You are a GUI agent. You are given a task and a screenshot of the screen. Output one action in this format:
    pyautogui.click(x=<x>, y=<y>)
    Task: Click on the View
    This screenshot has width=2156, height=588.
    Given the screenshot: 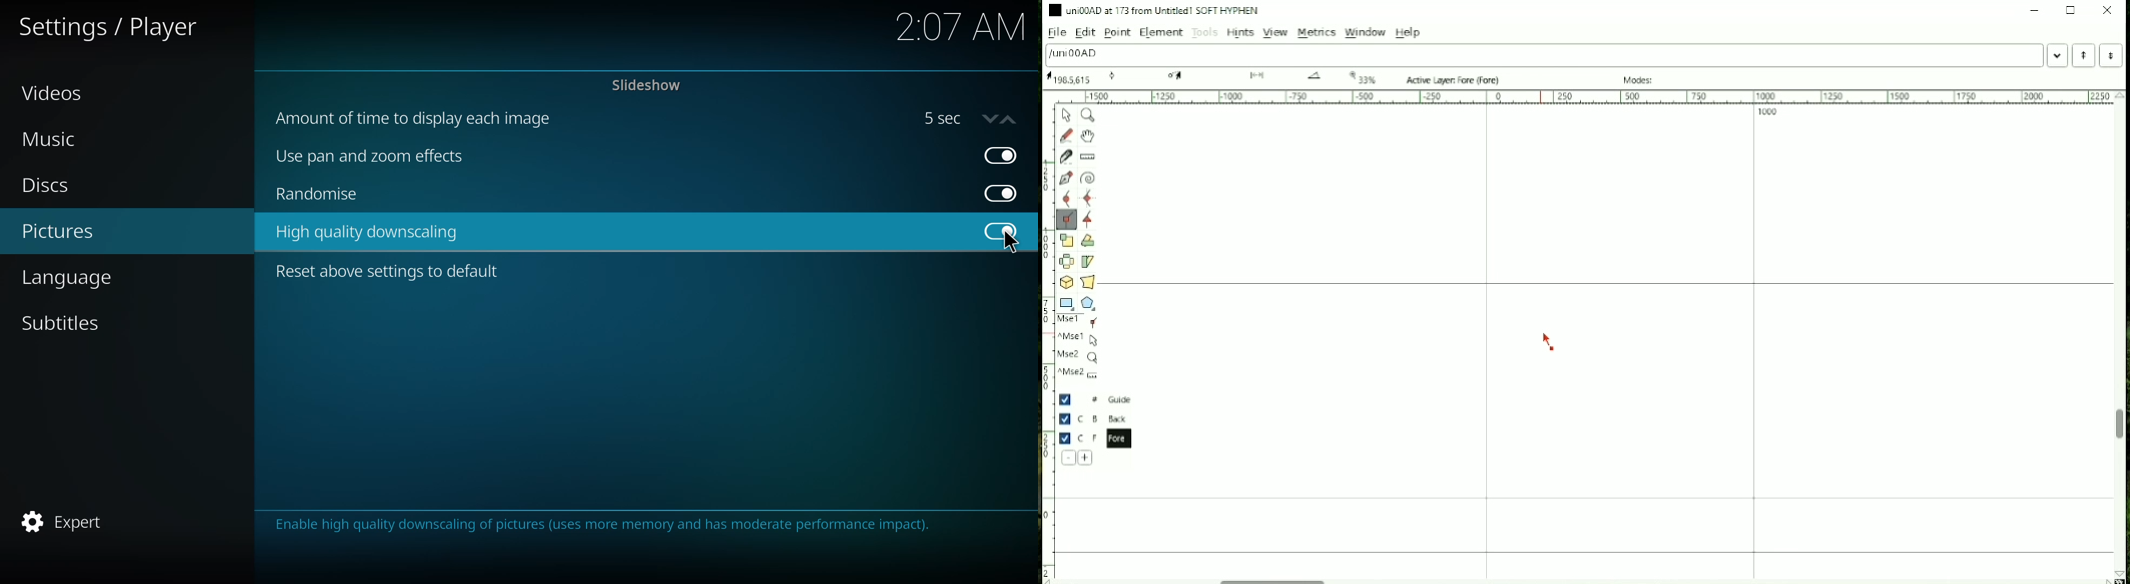 What is the action you would take?
    pyautogui.click(x=1274, y=32)
    